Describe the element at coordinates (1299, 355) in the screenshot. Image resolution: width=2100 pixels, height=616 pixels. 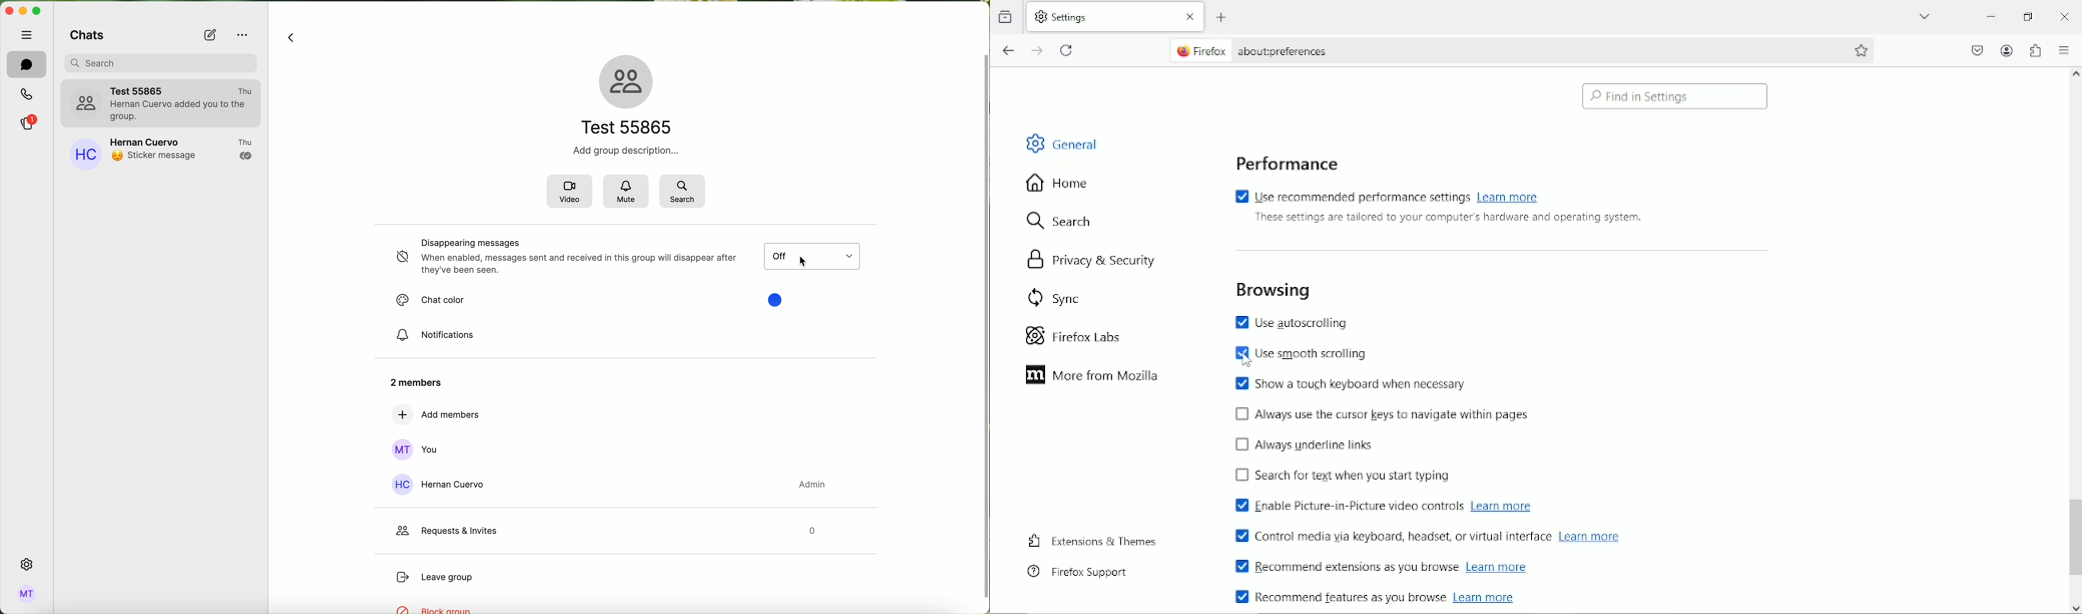
I see `Use smooth scrolling` at that location.